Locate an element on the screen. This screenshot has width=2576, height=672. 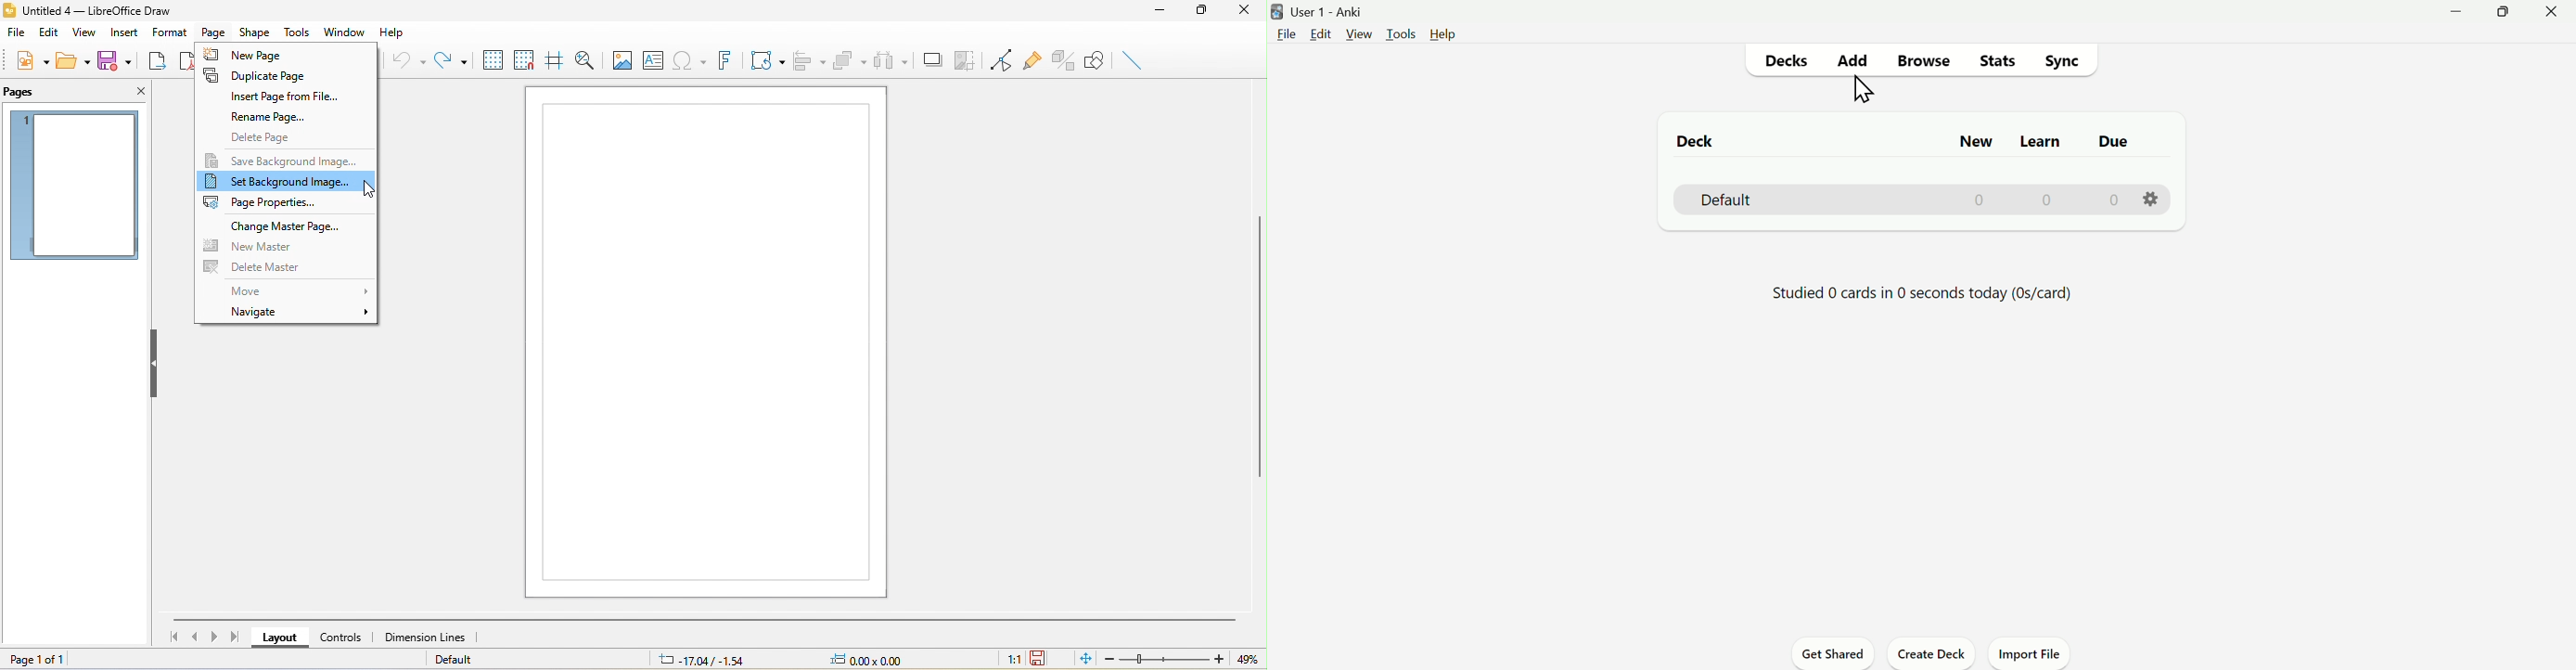
Due is located at coordinates (2110, 142).